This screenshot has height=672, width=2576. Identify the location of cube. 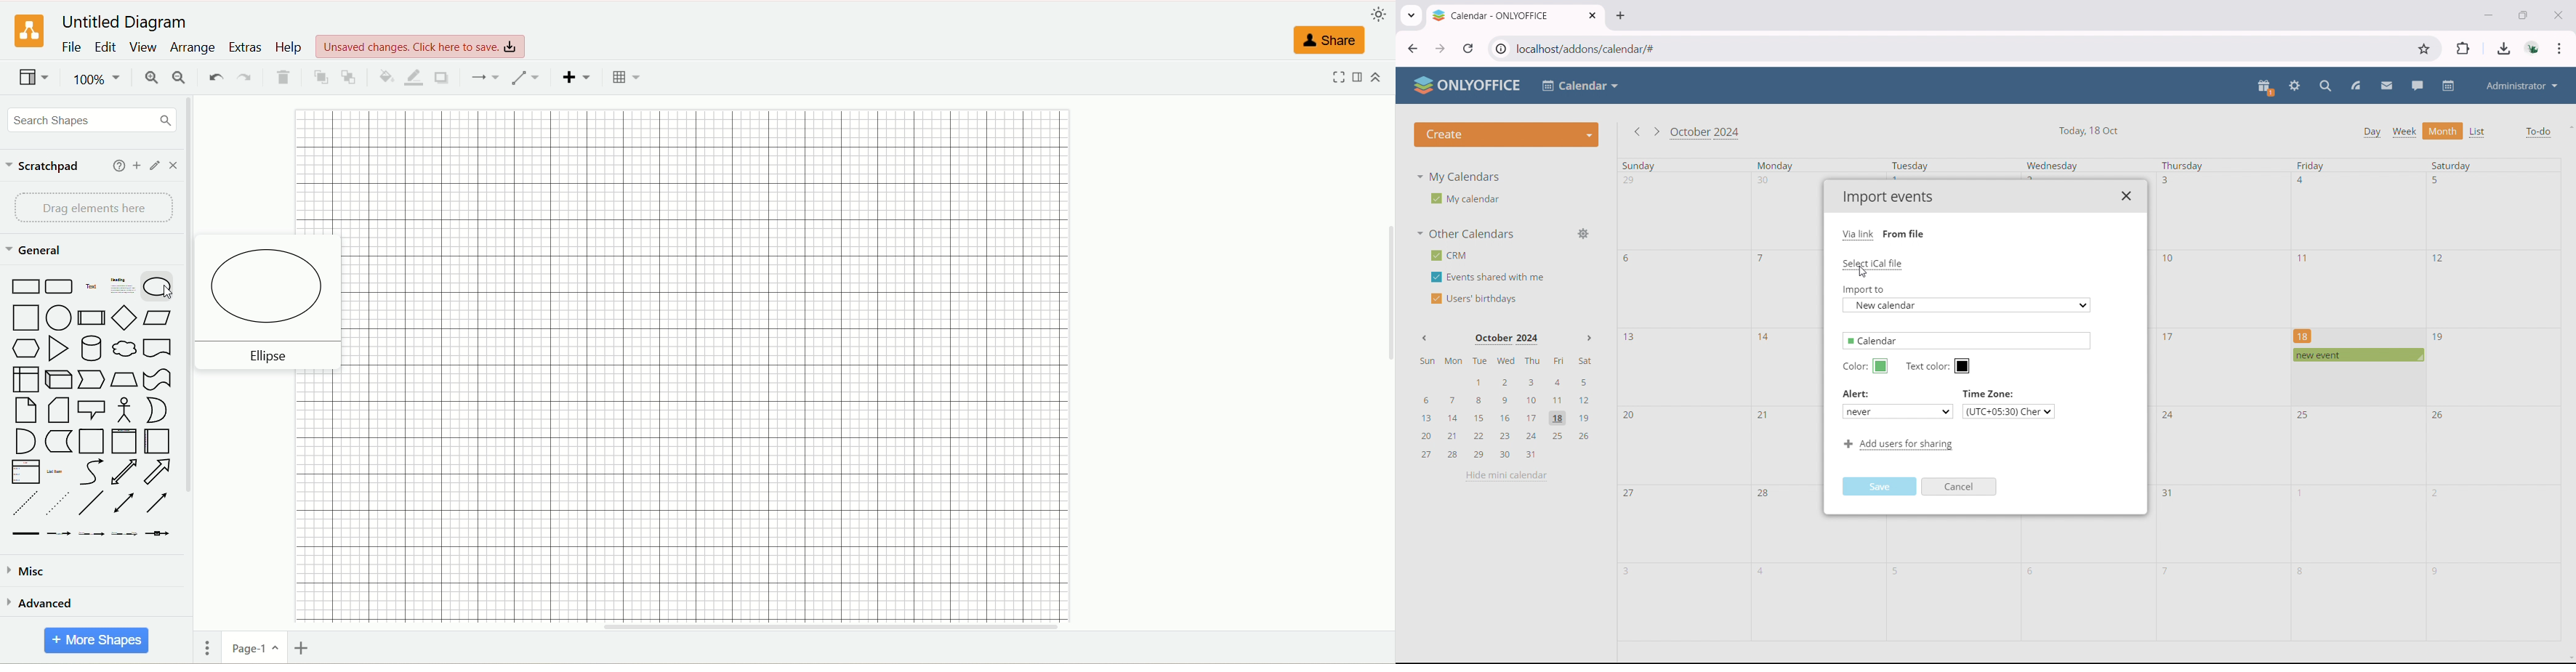
(59, 377).